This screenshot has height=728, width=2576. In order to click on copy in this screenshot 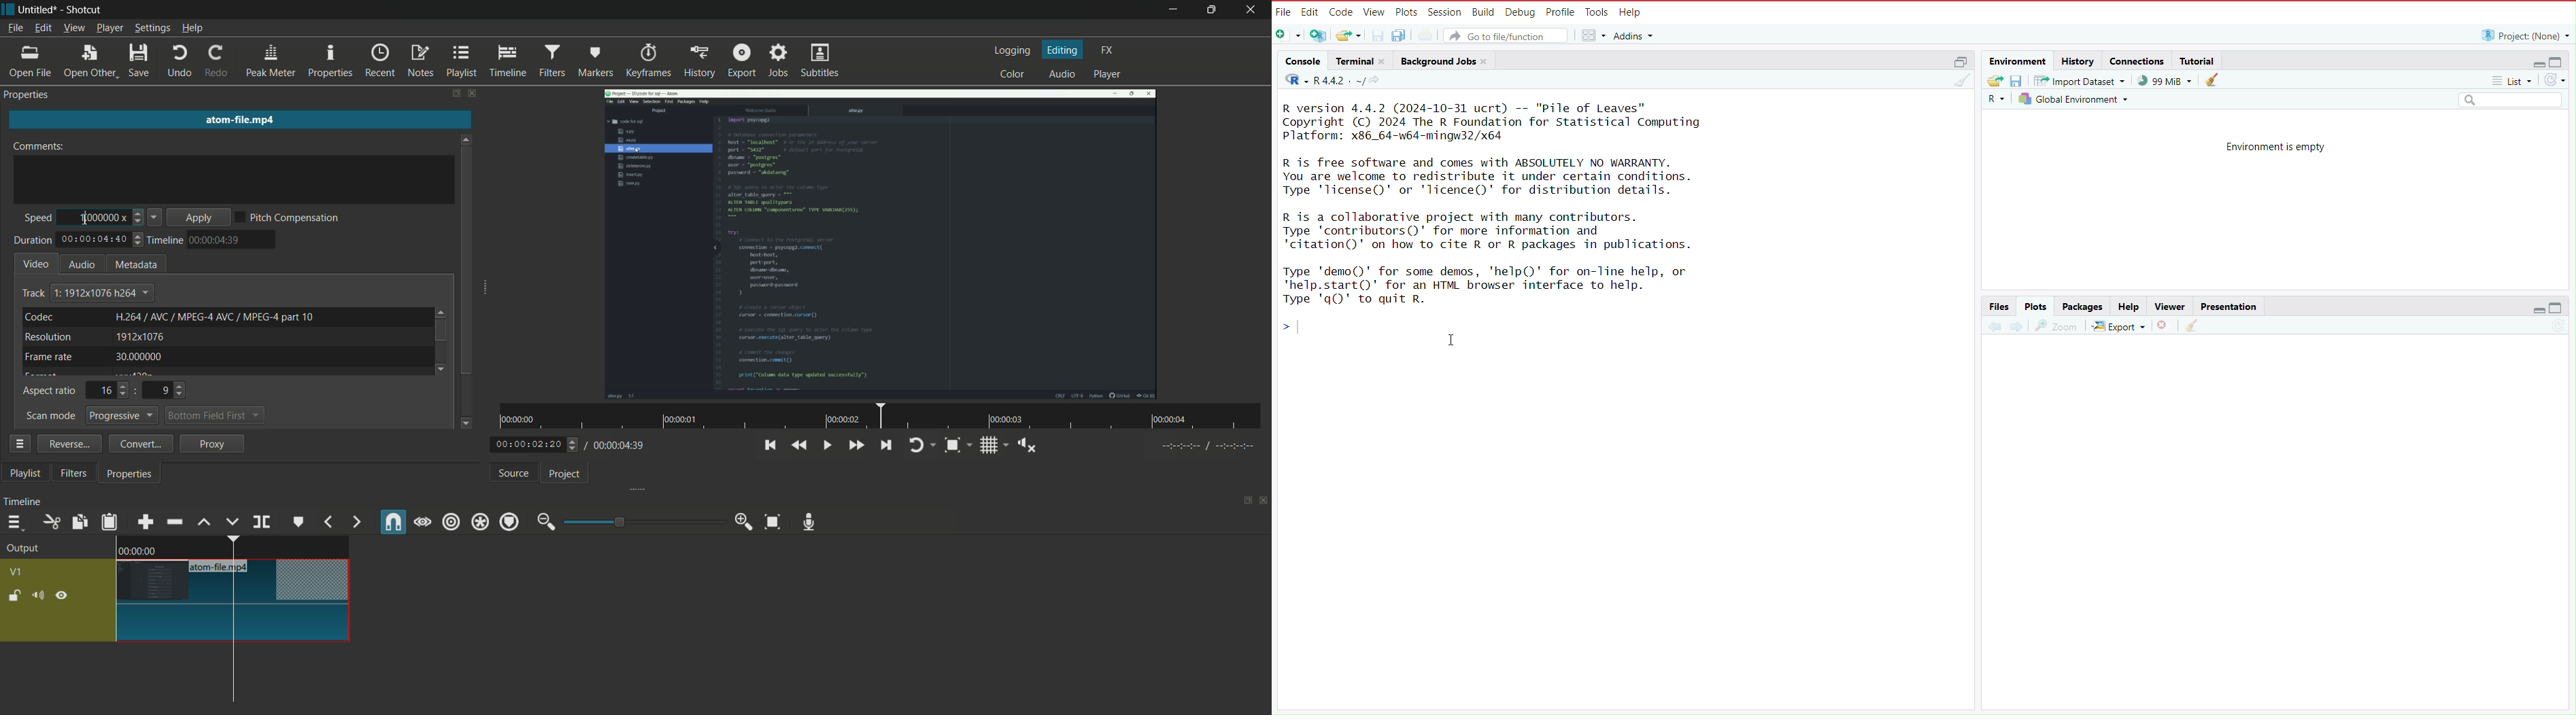, I will do `click(78, 522)`.